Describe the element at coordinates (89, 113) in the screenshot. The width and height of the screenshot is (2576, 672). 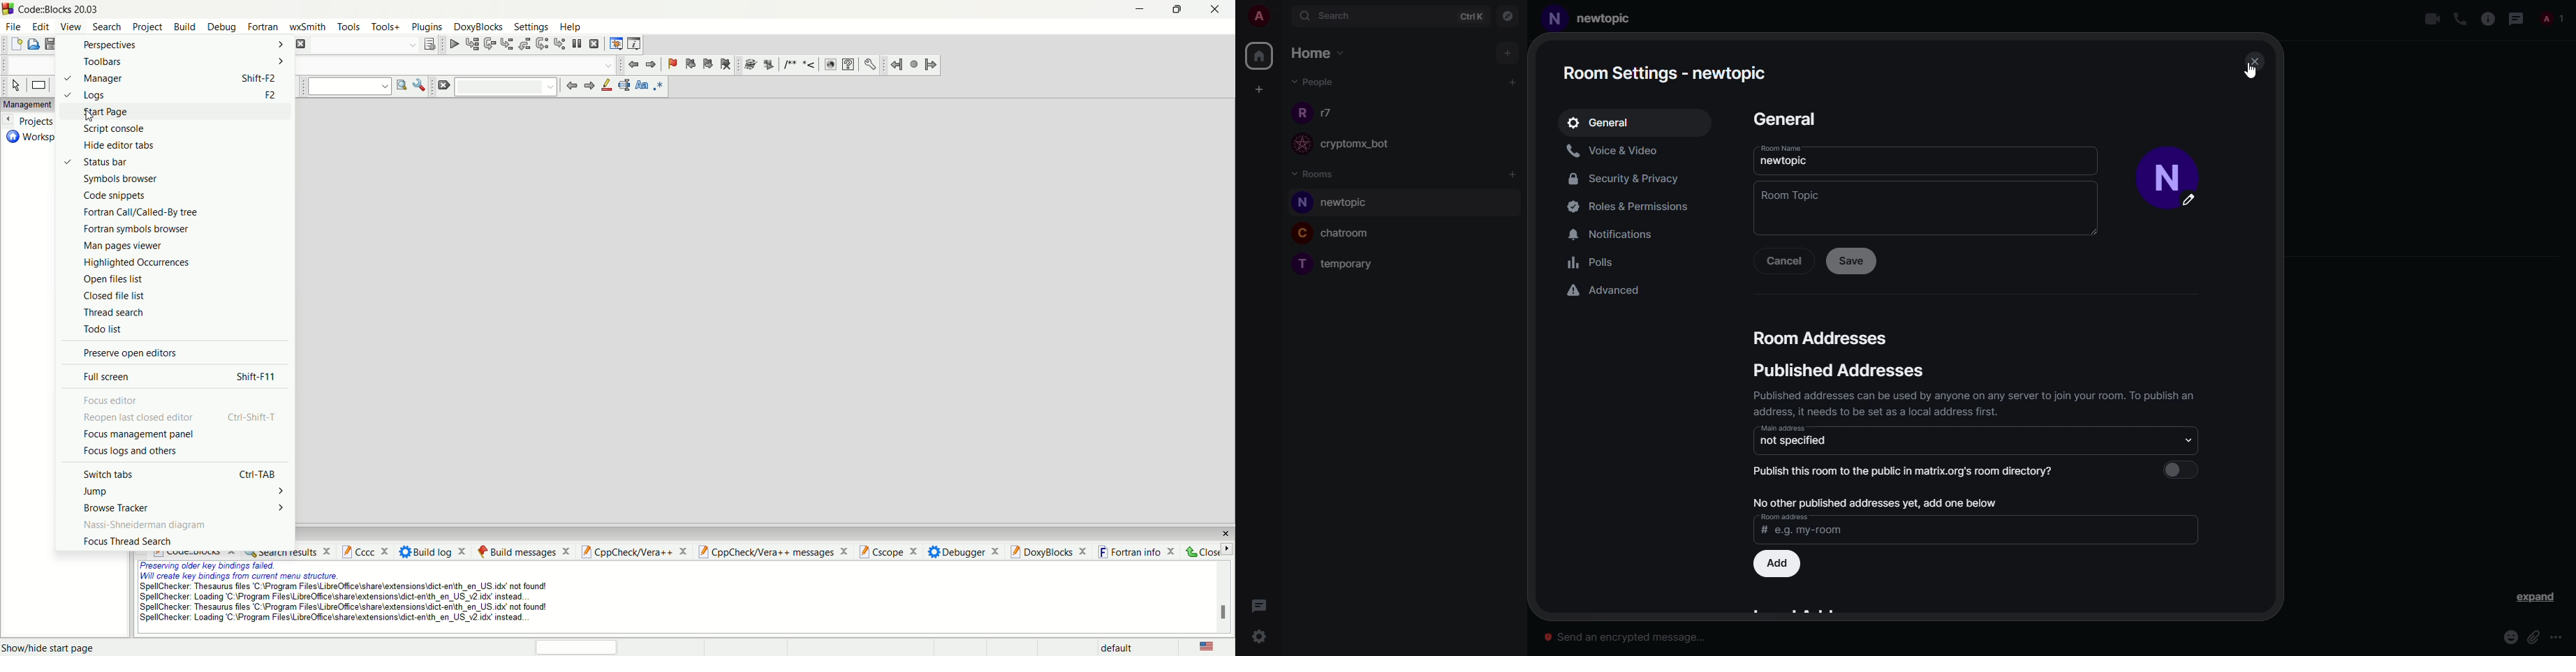
I see `Cursor` at that location.